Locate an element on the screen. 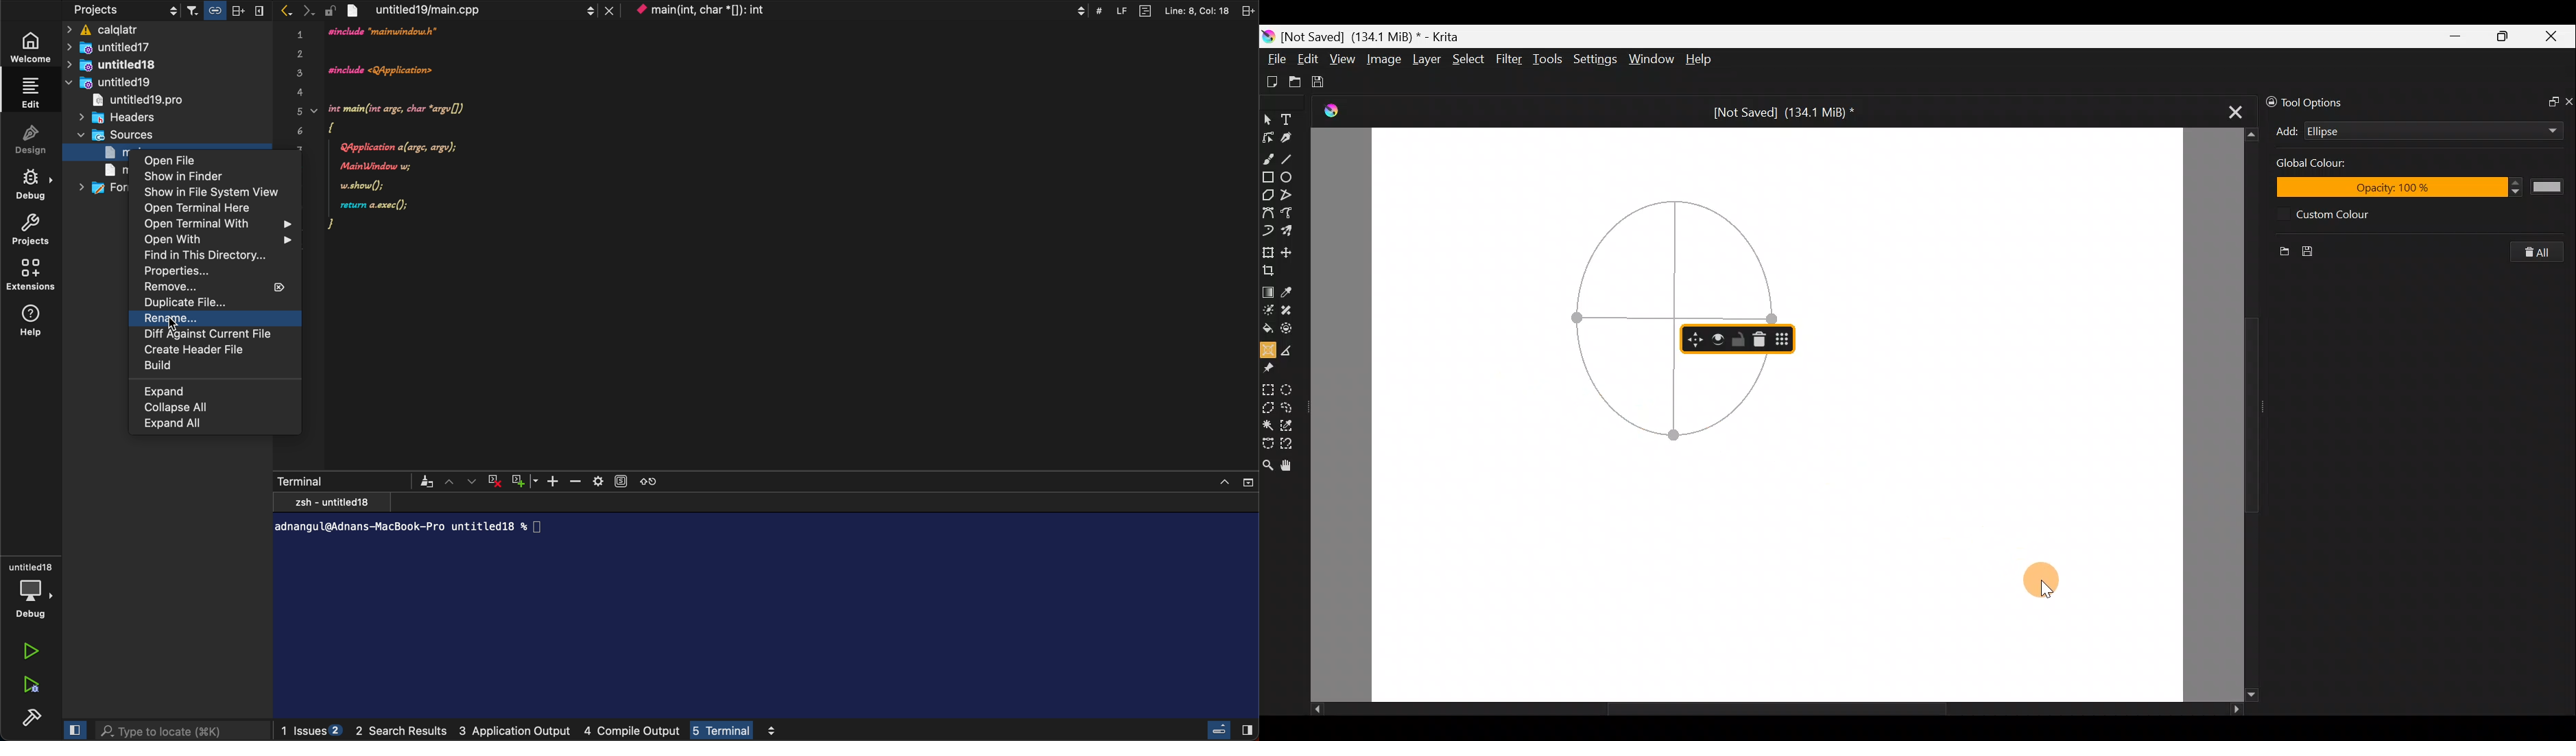 This screenshot has width=2576, height=756. Draw a gradient is located at coordinates (1268, 291).